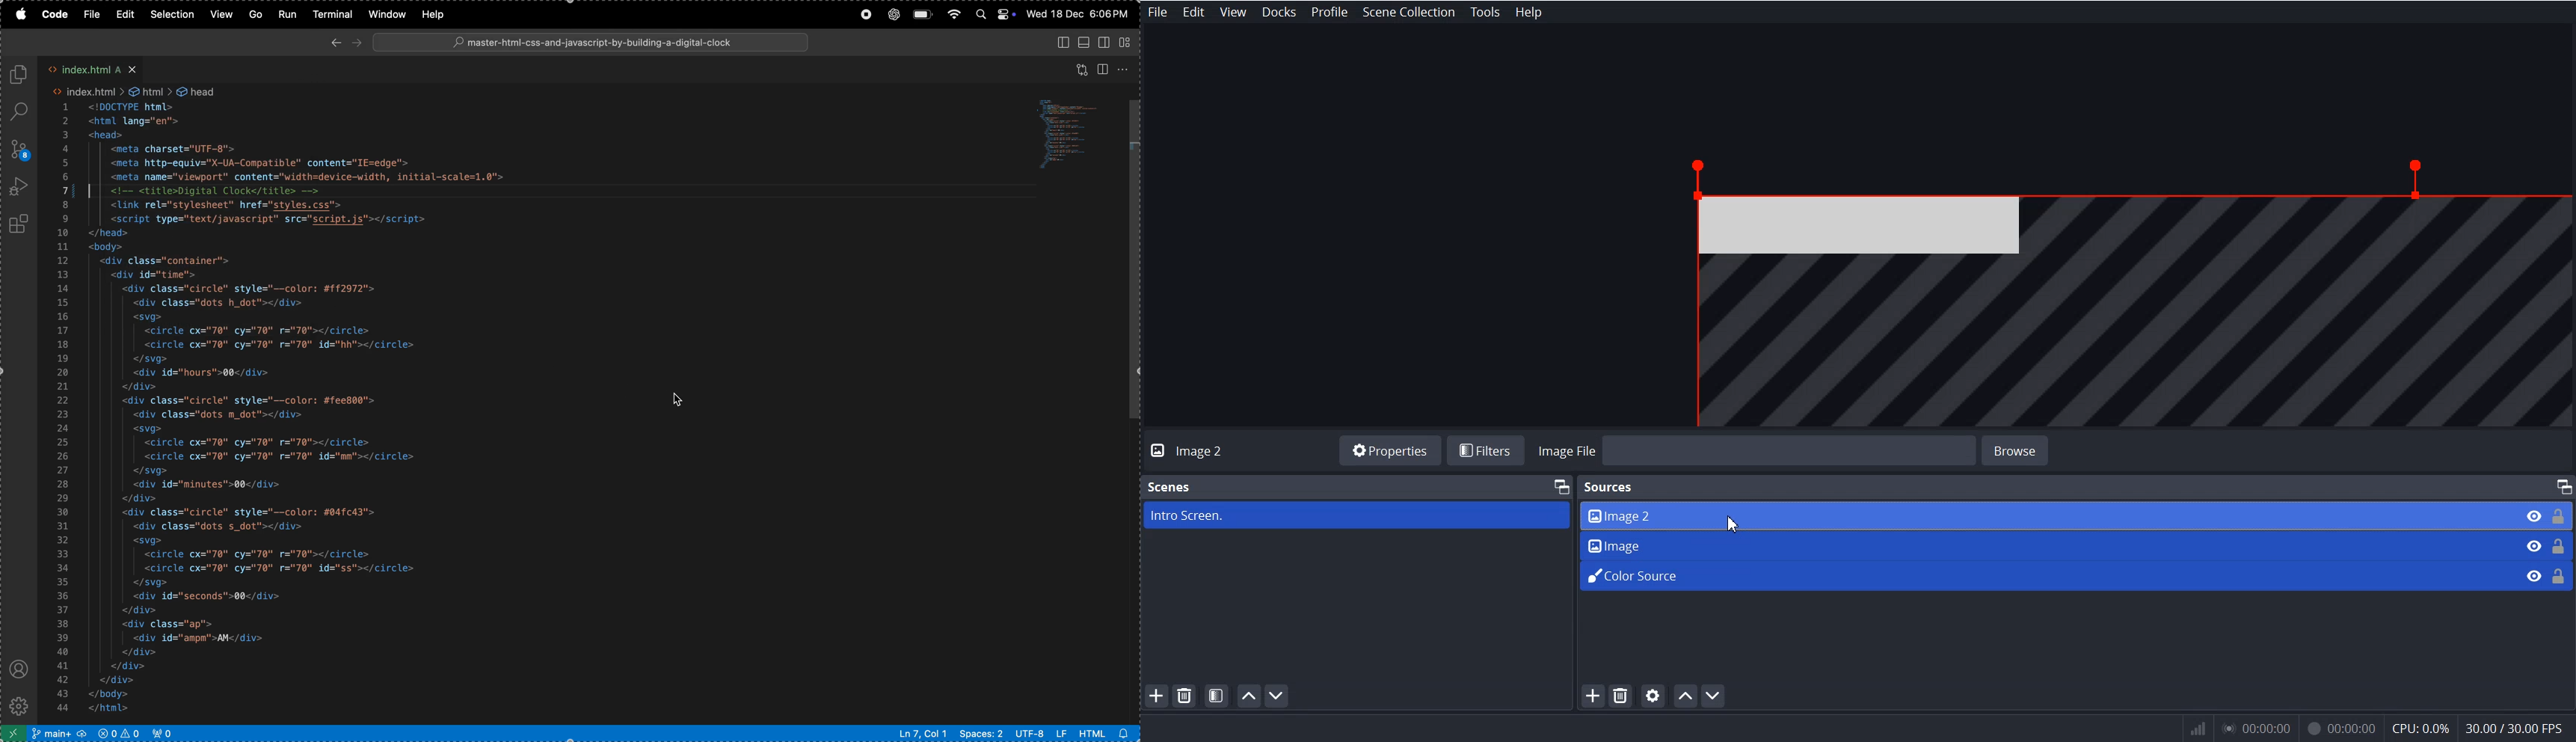  Describe the element at coordinates (2519, 727) in the screenshot. I see `30.007 30.00 EPs` at that location.